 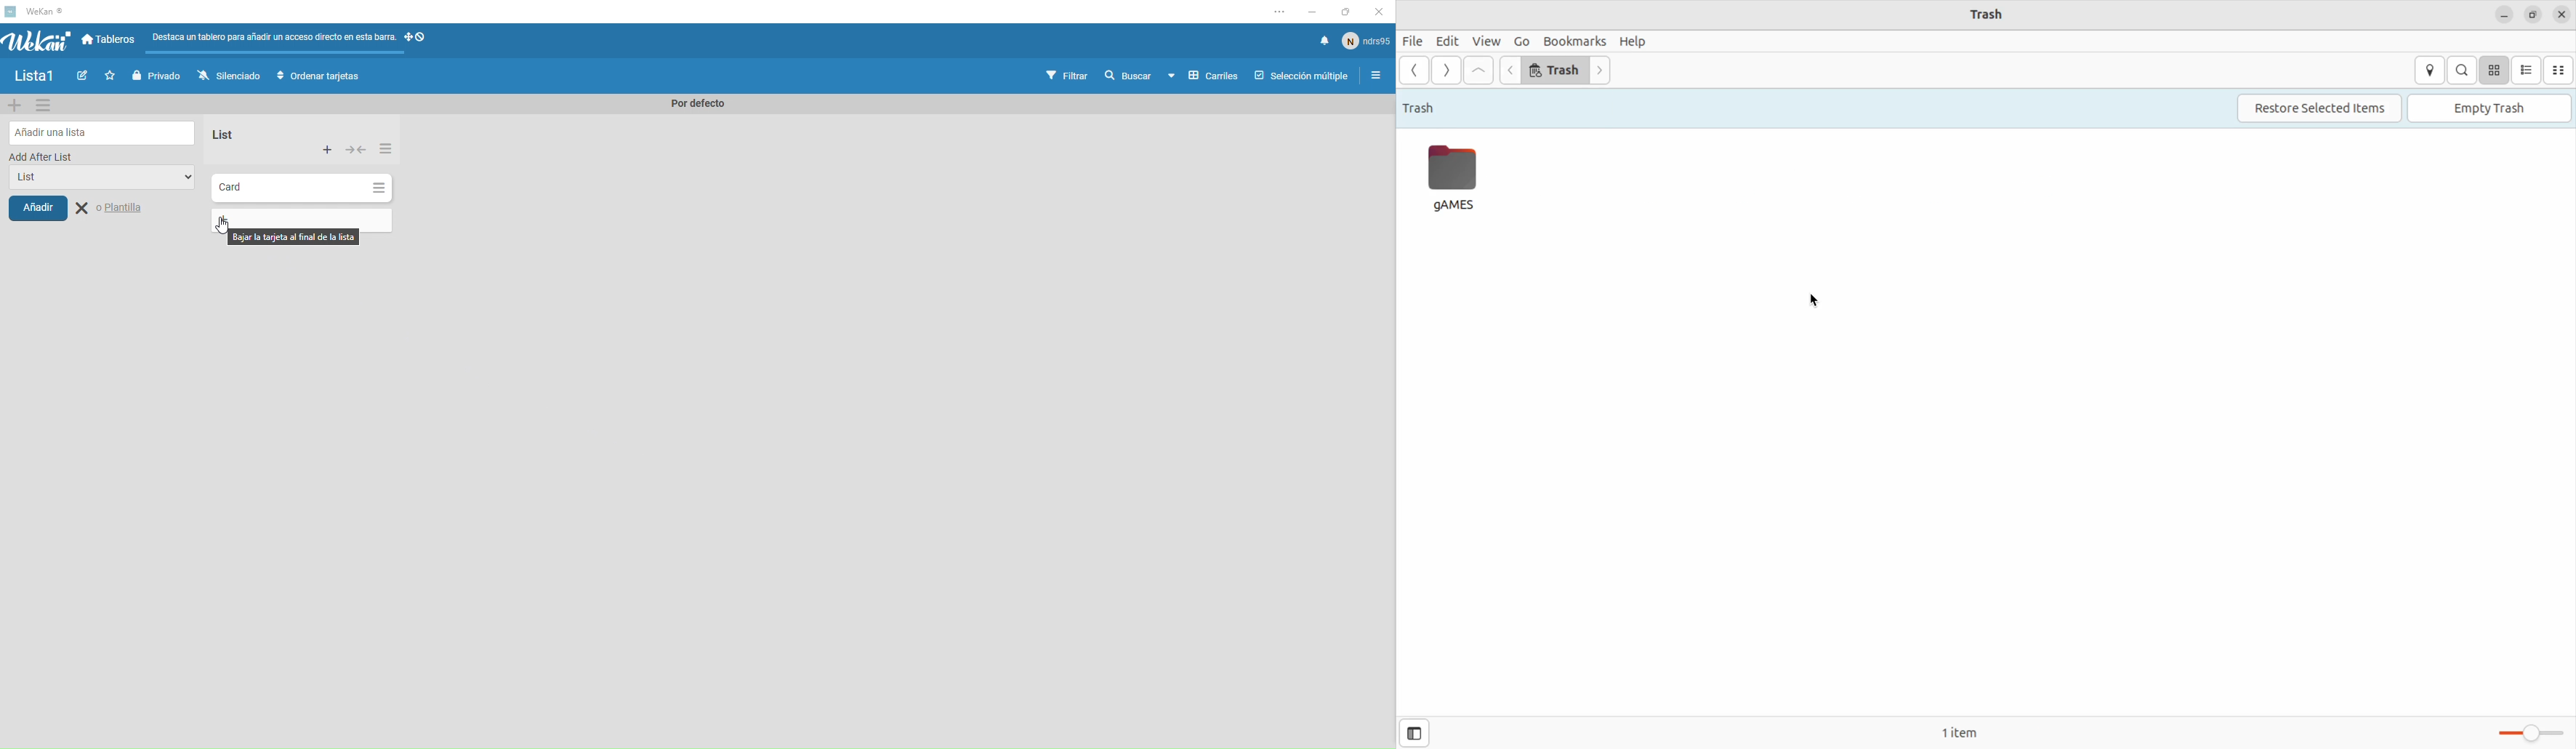 I want to click on compact view, so click(x=2559, y=69).